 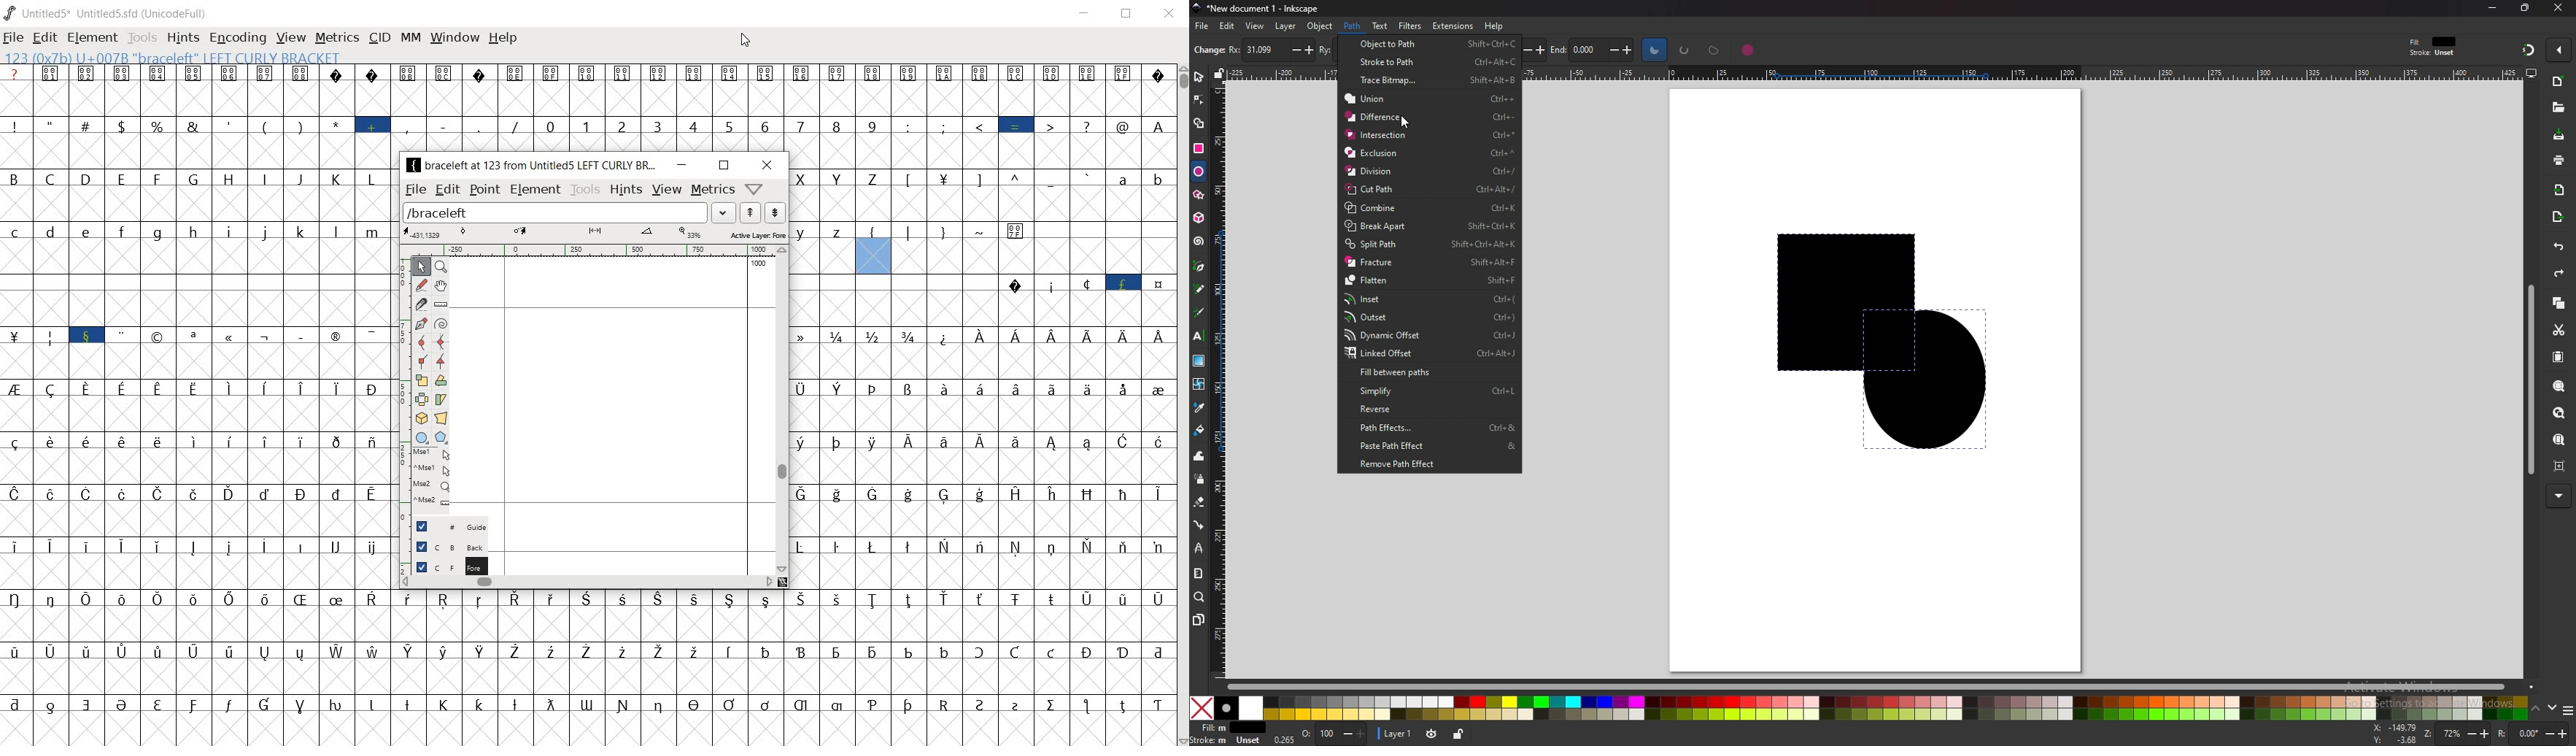 What do you see at coordinates (1430, 227) in the screenshot?
I see `Break Apart` at bounding box center [1430, 227].